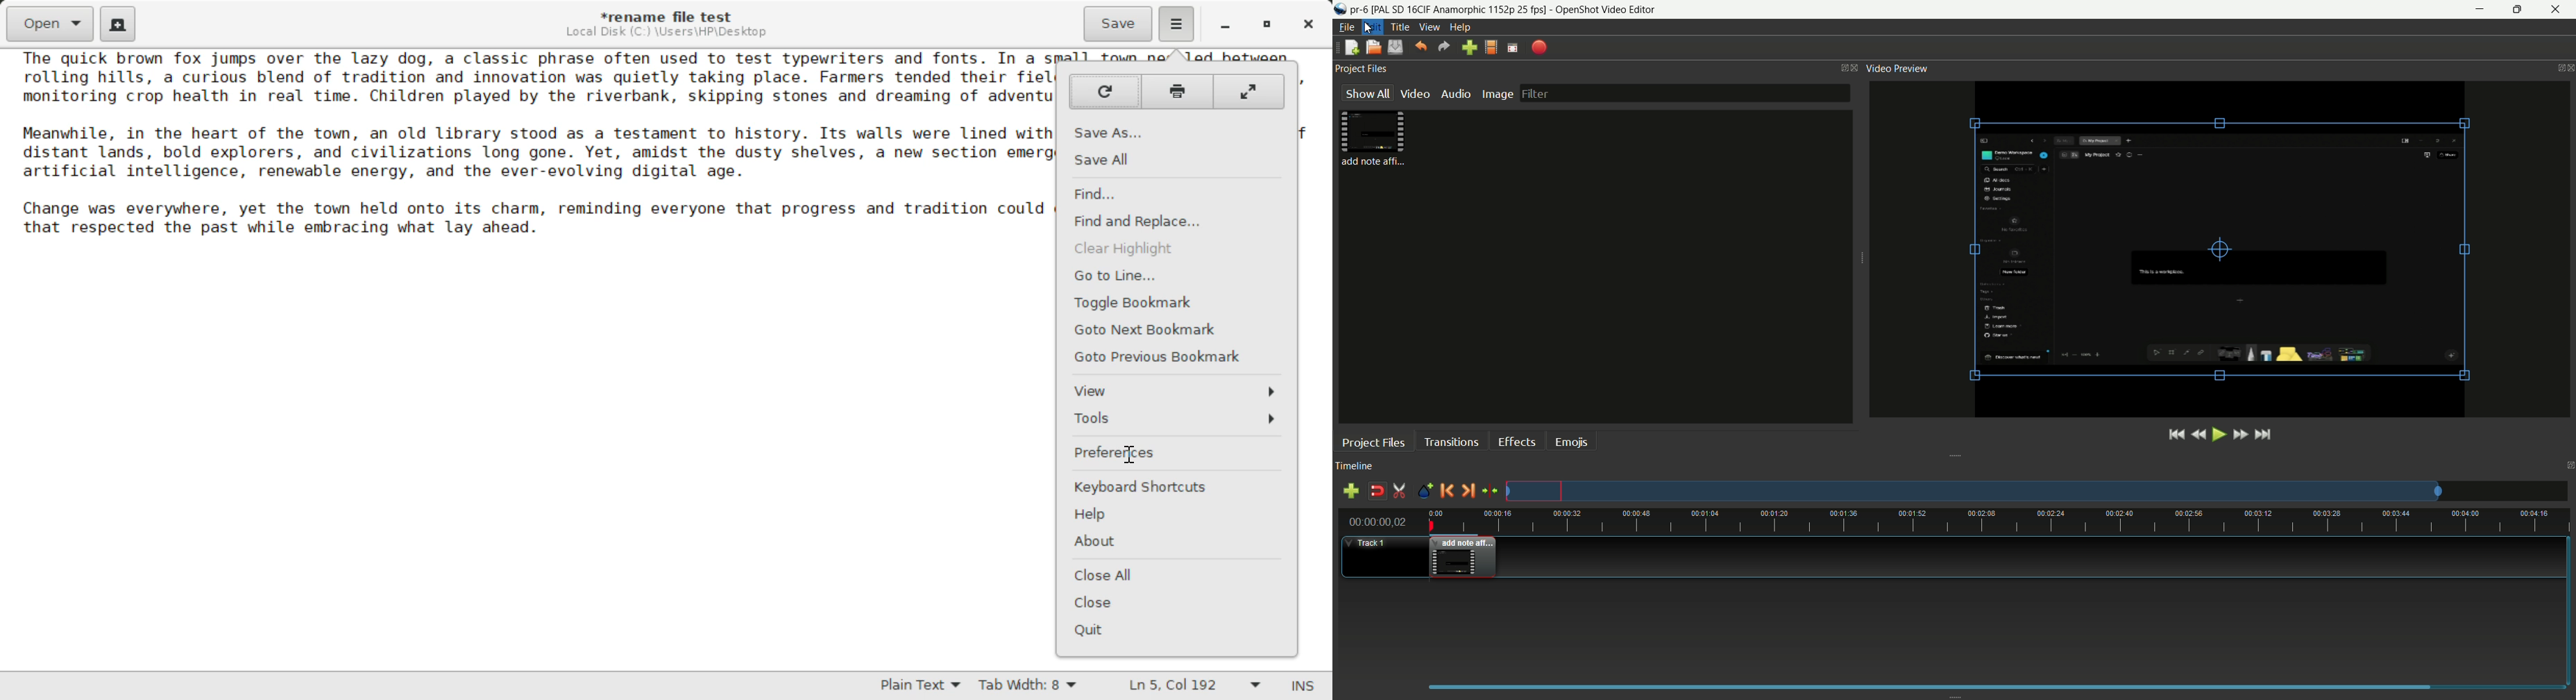 The height and width of the screenshot is (700, 2576). What do you see at coordinates (1512, 48) in the screenshot?
I see `full screen` at bounding box center [1512, 48].